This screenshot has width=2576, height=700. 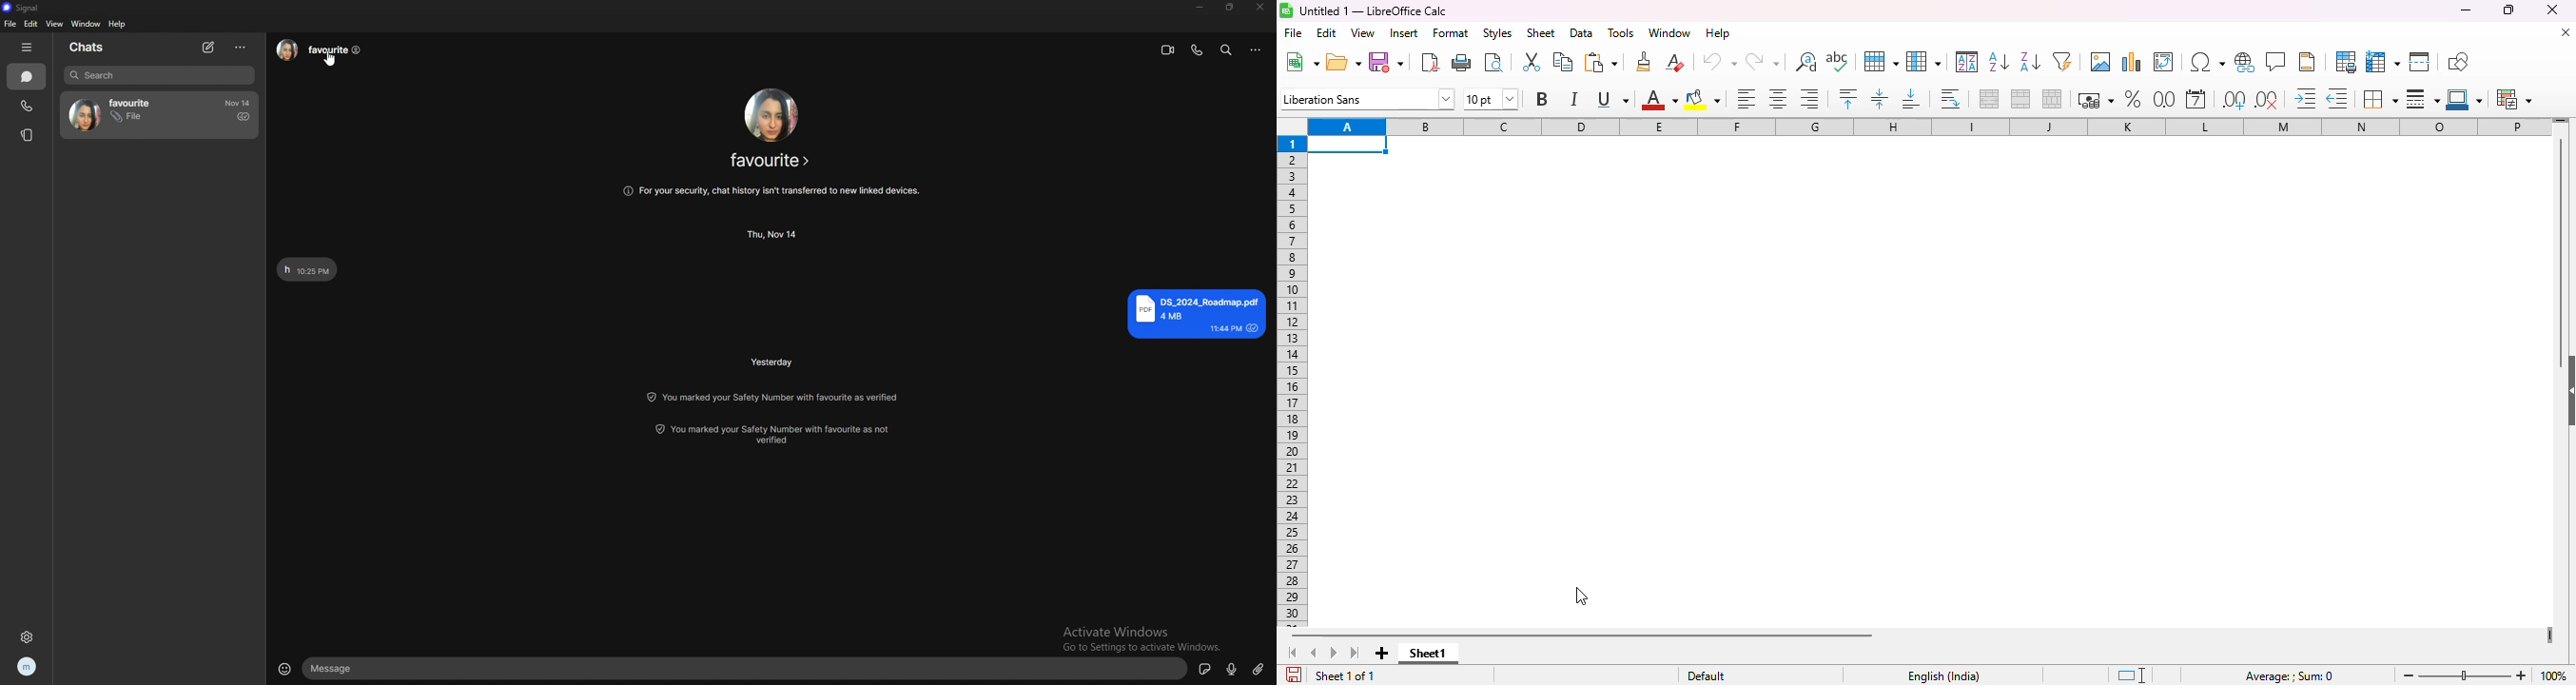 I want to click on help, so click(x=1718, y=33).